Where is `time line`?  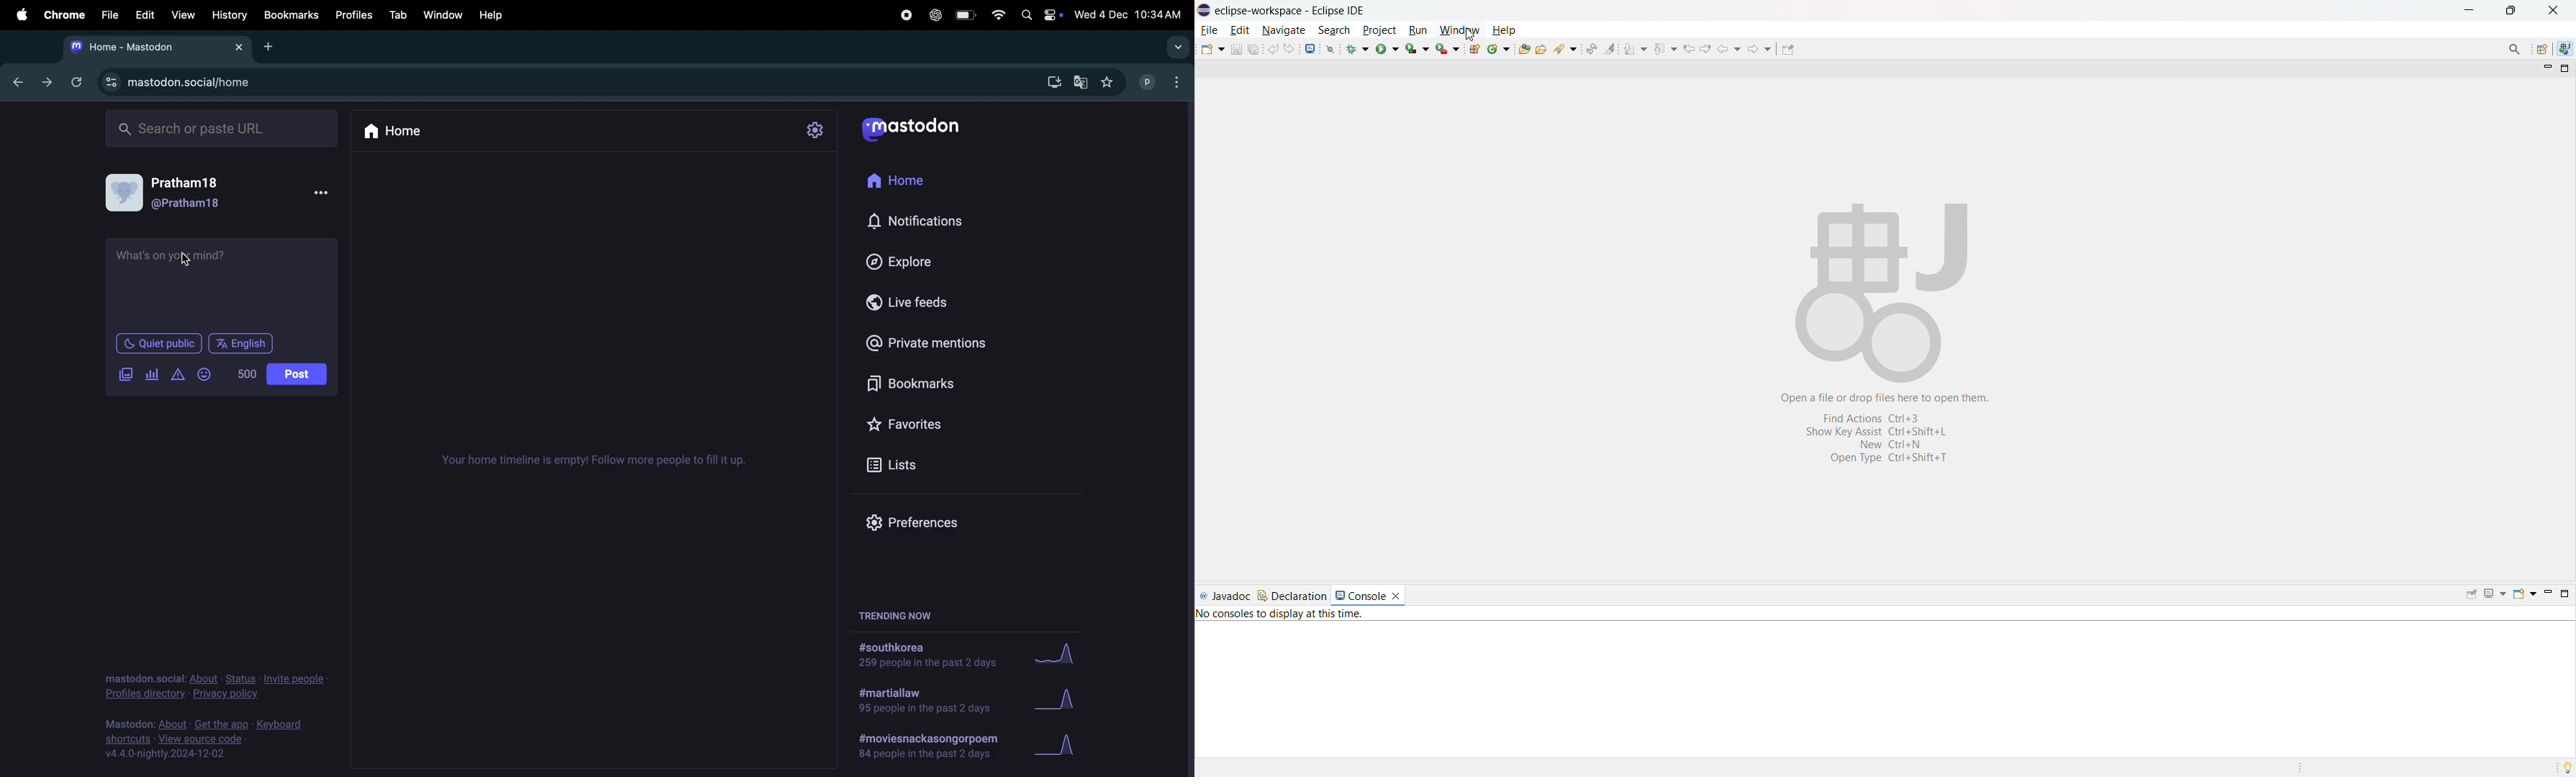 time line is located at coordinates (593, 461).